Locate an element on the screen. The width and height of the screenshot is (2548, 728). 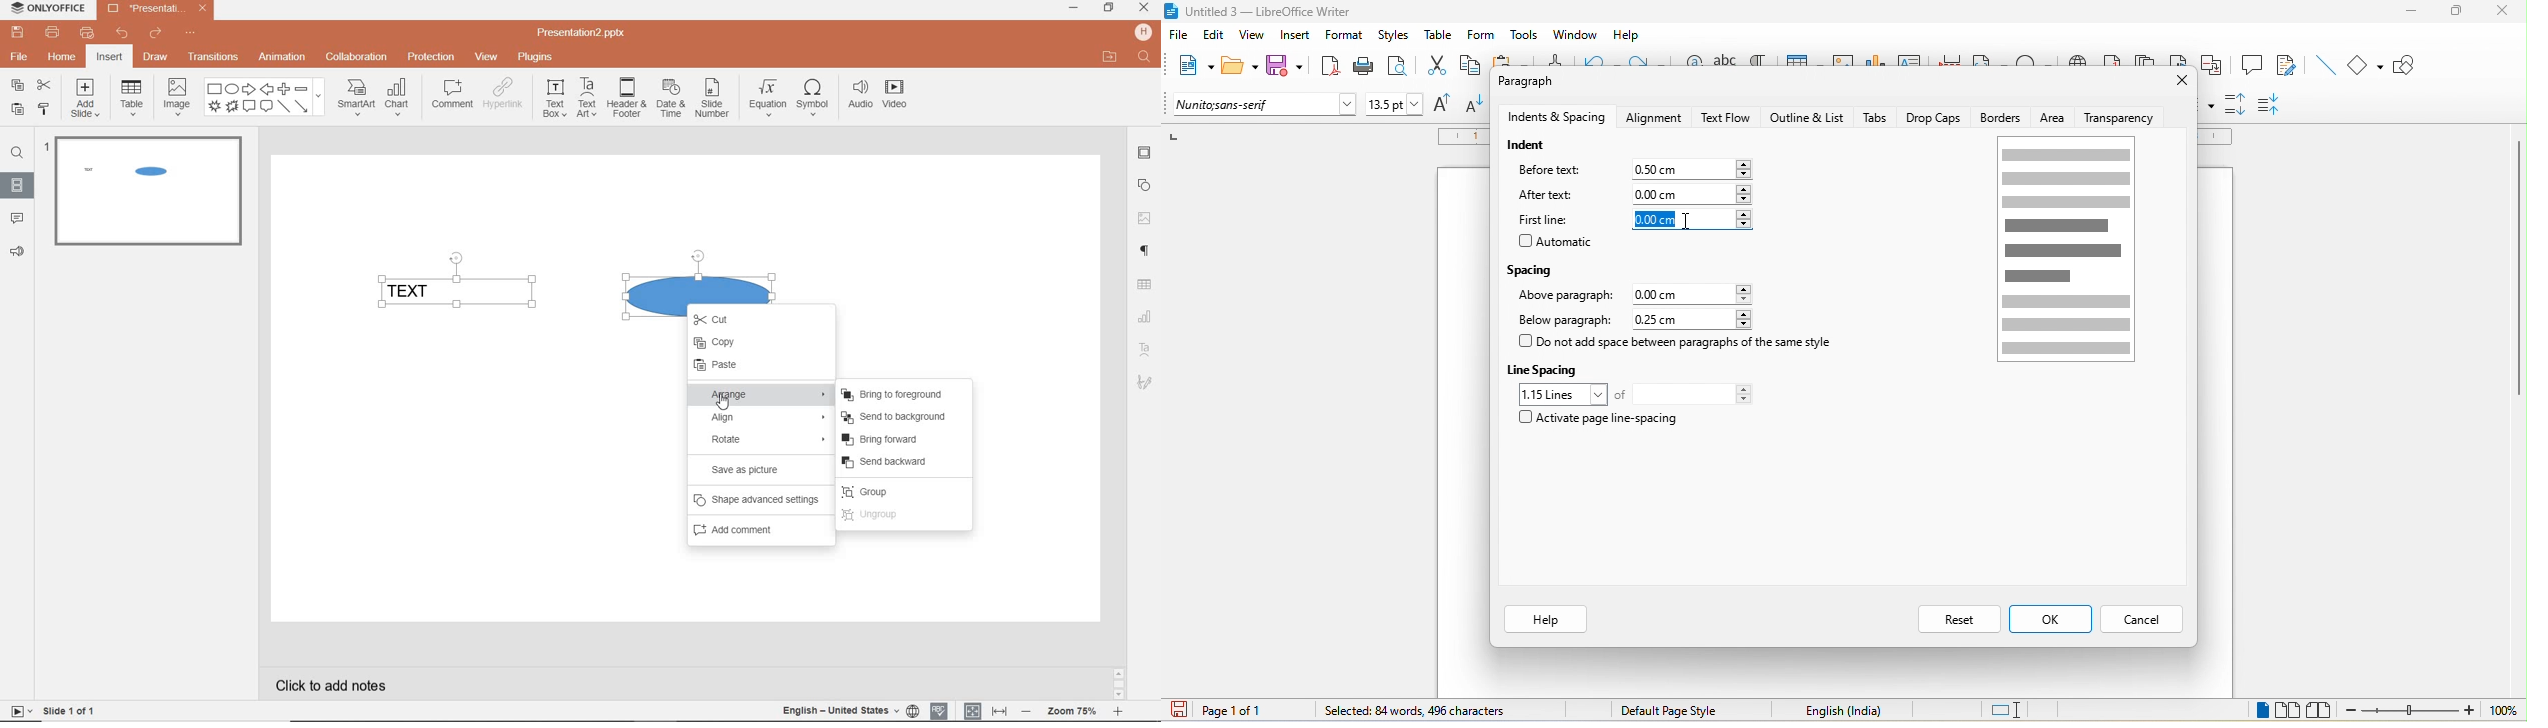
show track changes function is located at coordinates (2290, 66).